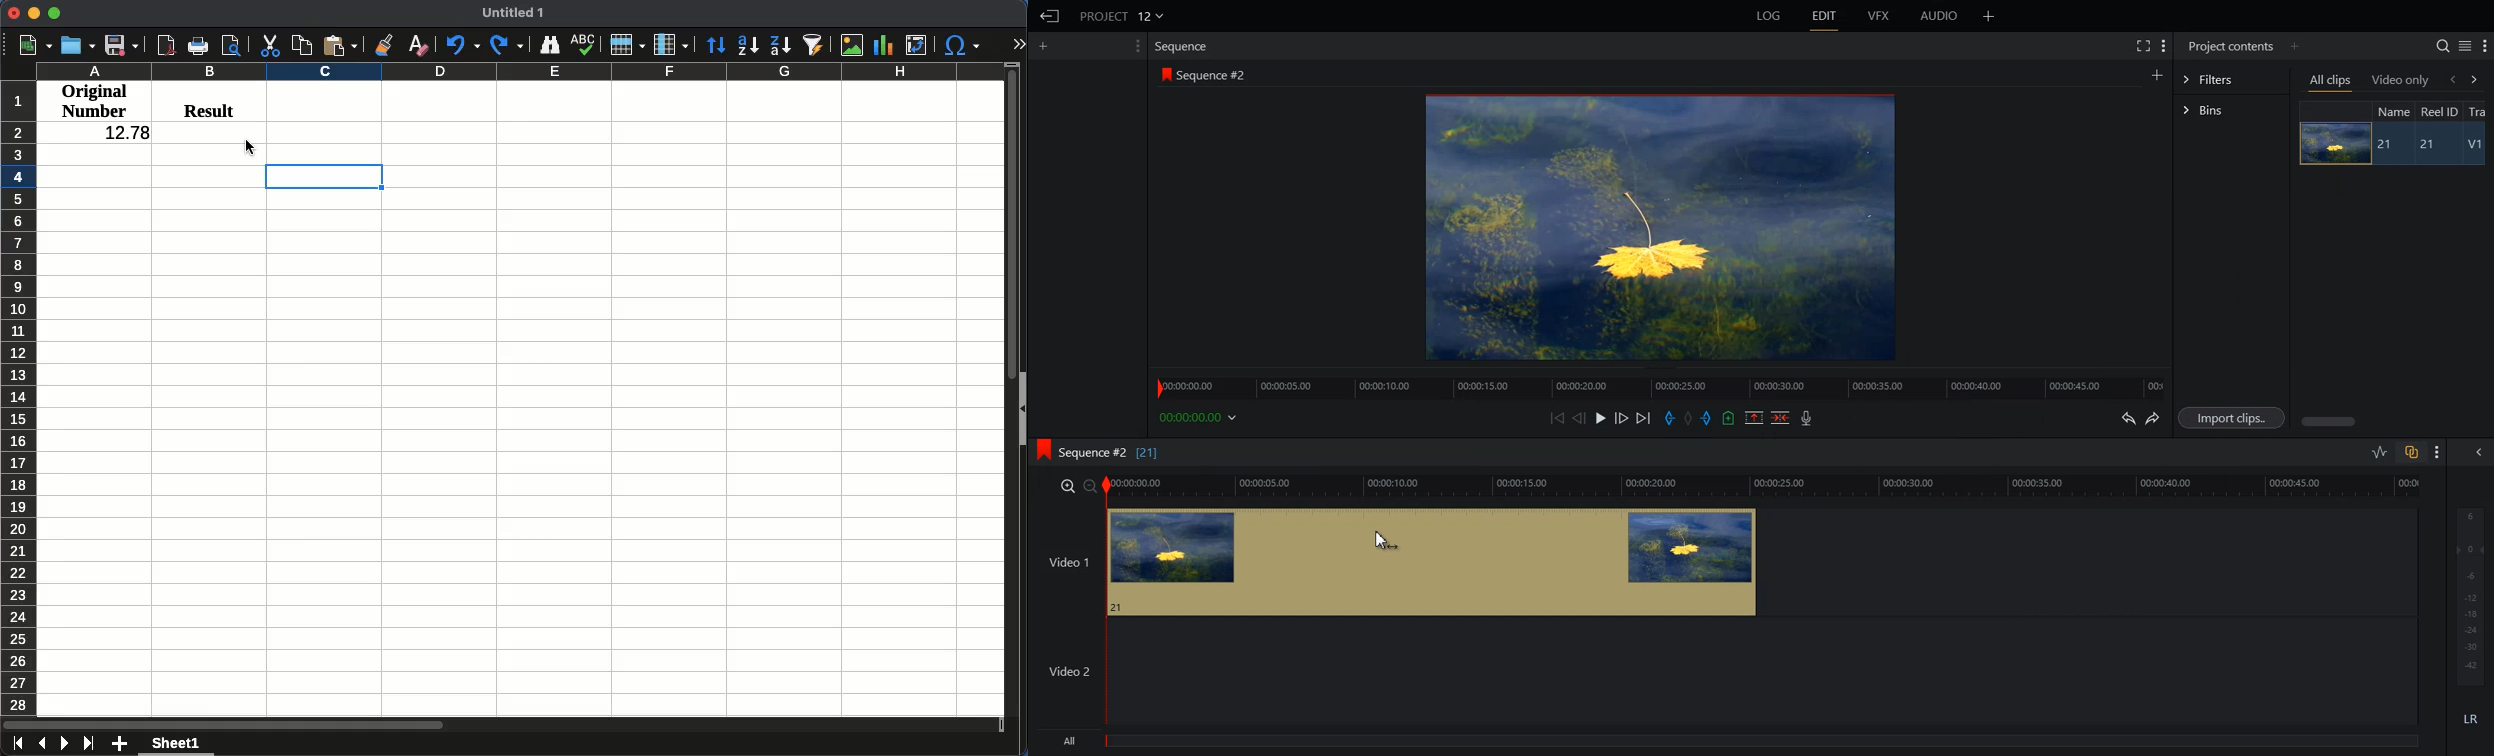 The image size is (2520, 756). Describe the element at coordinates (1110, 453) in the screenshot. I see `Sequence #2 [21]` at that location.